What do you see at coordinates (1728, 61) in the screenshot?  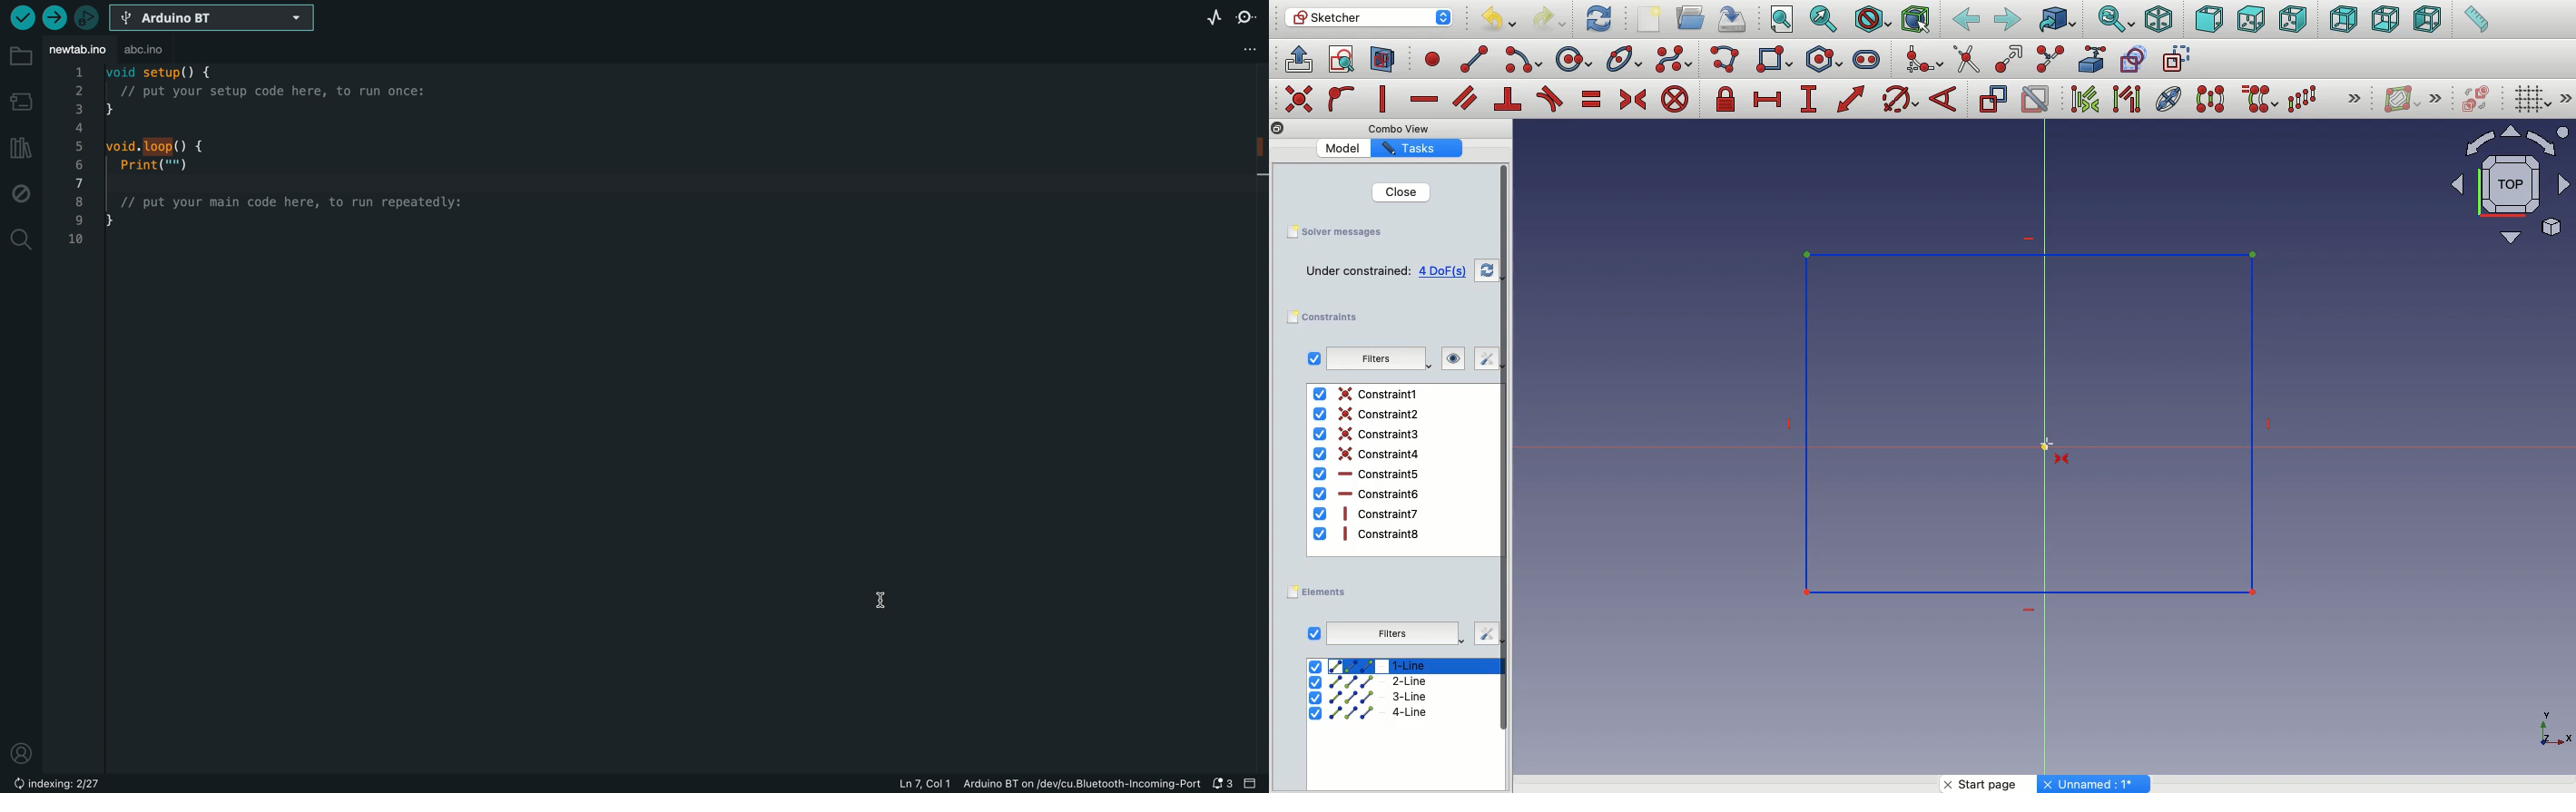 I see `Polyline` at bounding box center [1728, 61].